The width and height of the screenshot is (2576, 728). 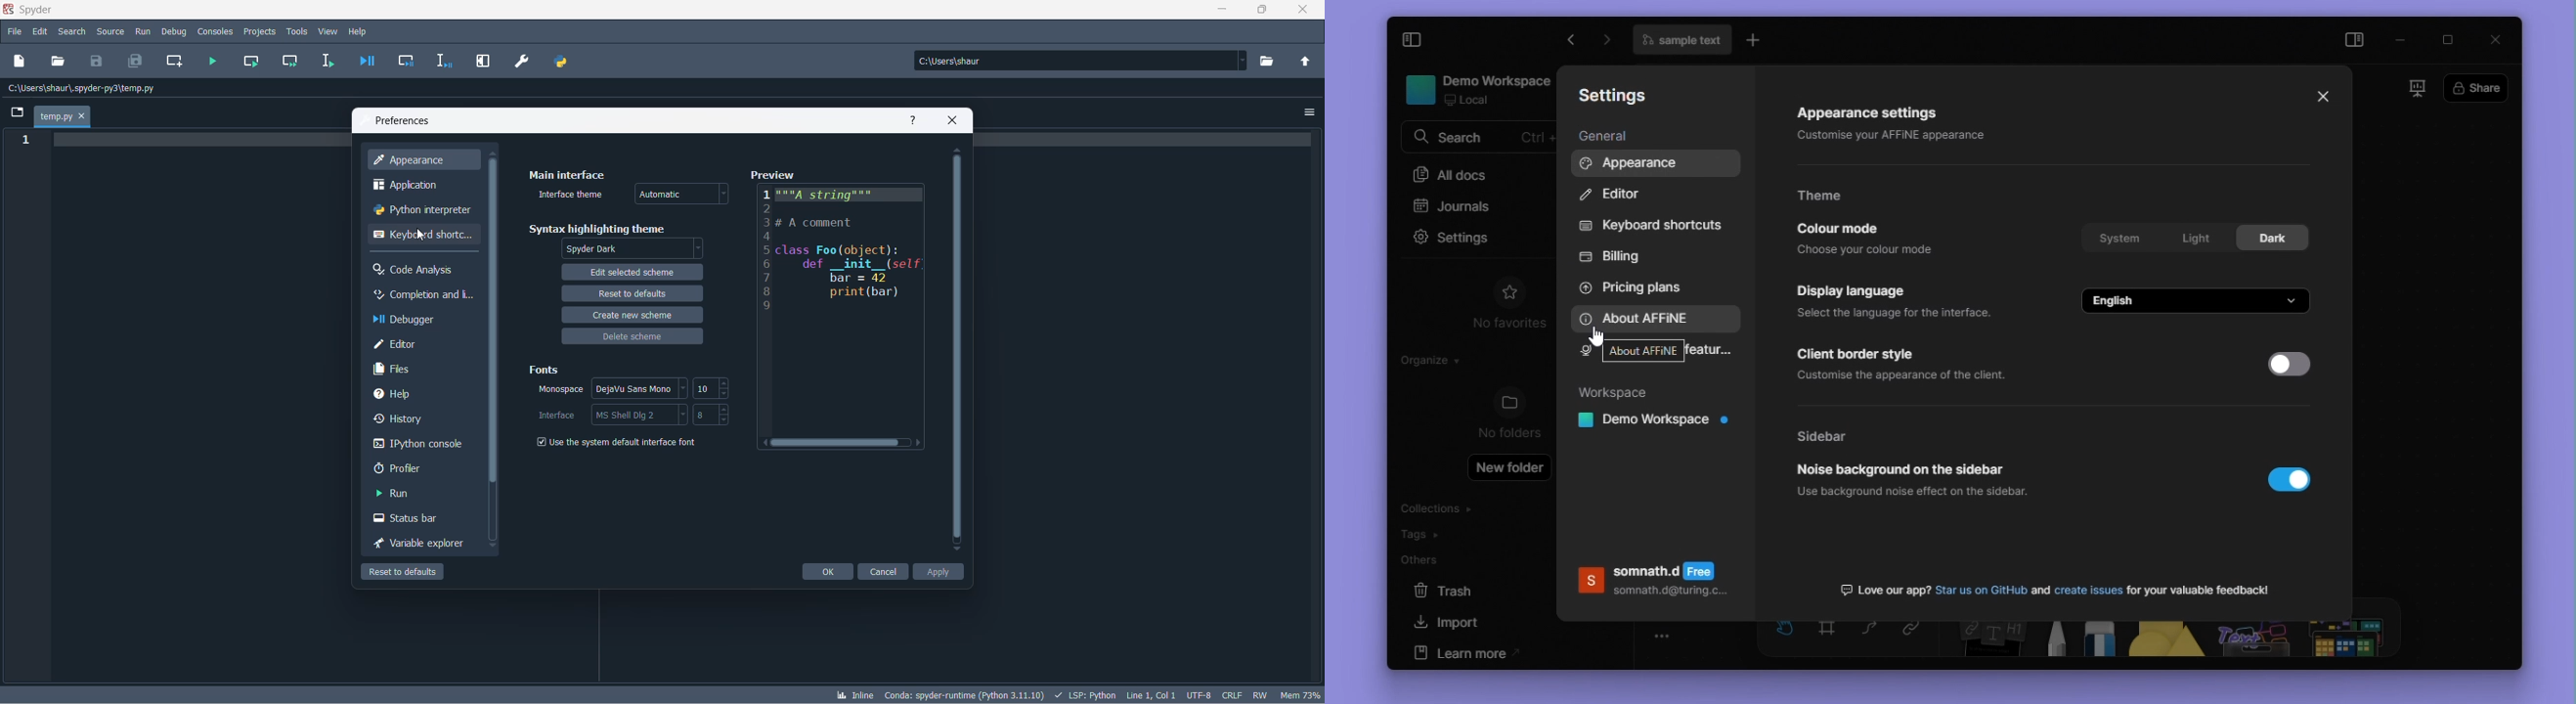 I want to click on minimize, so click(x=2408, y=40).